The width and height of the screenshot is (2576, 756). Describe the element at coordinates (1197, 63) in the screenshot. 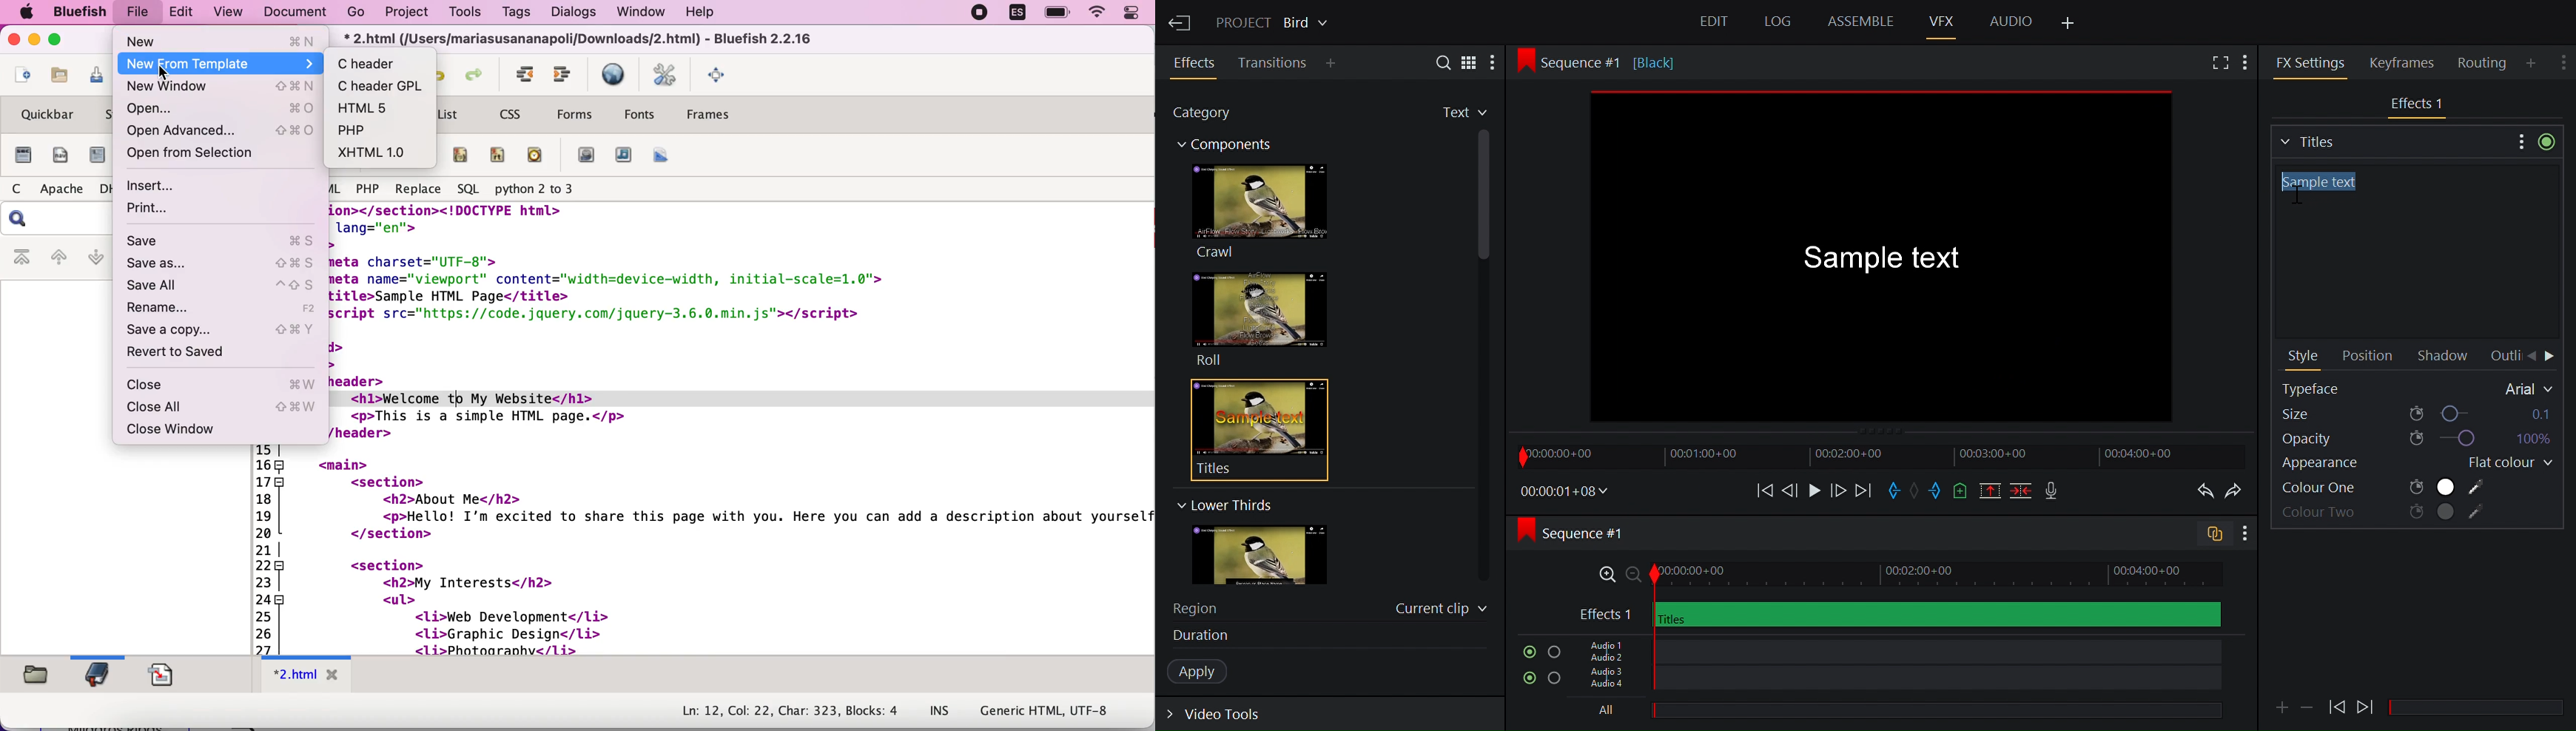

I see `Effects` at that location.